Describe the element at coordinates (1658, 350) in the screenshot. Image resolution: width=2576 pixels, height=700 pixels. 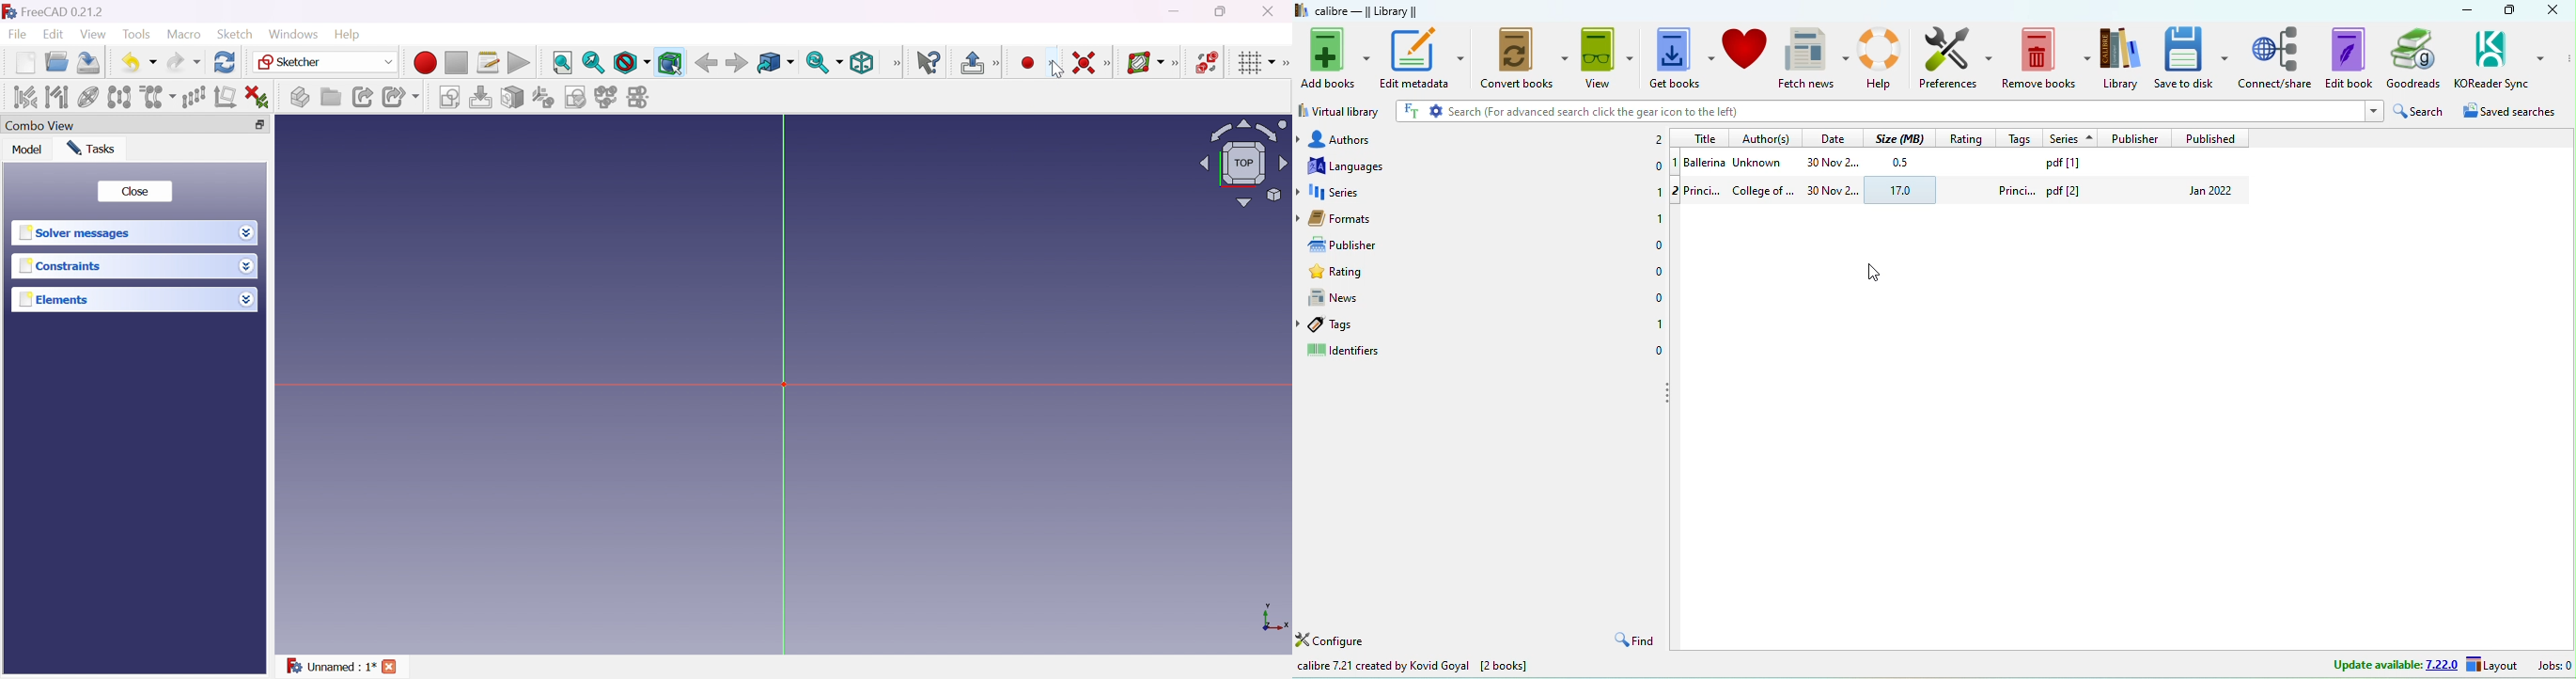
I see `0` at that location.